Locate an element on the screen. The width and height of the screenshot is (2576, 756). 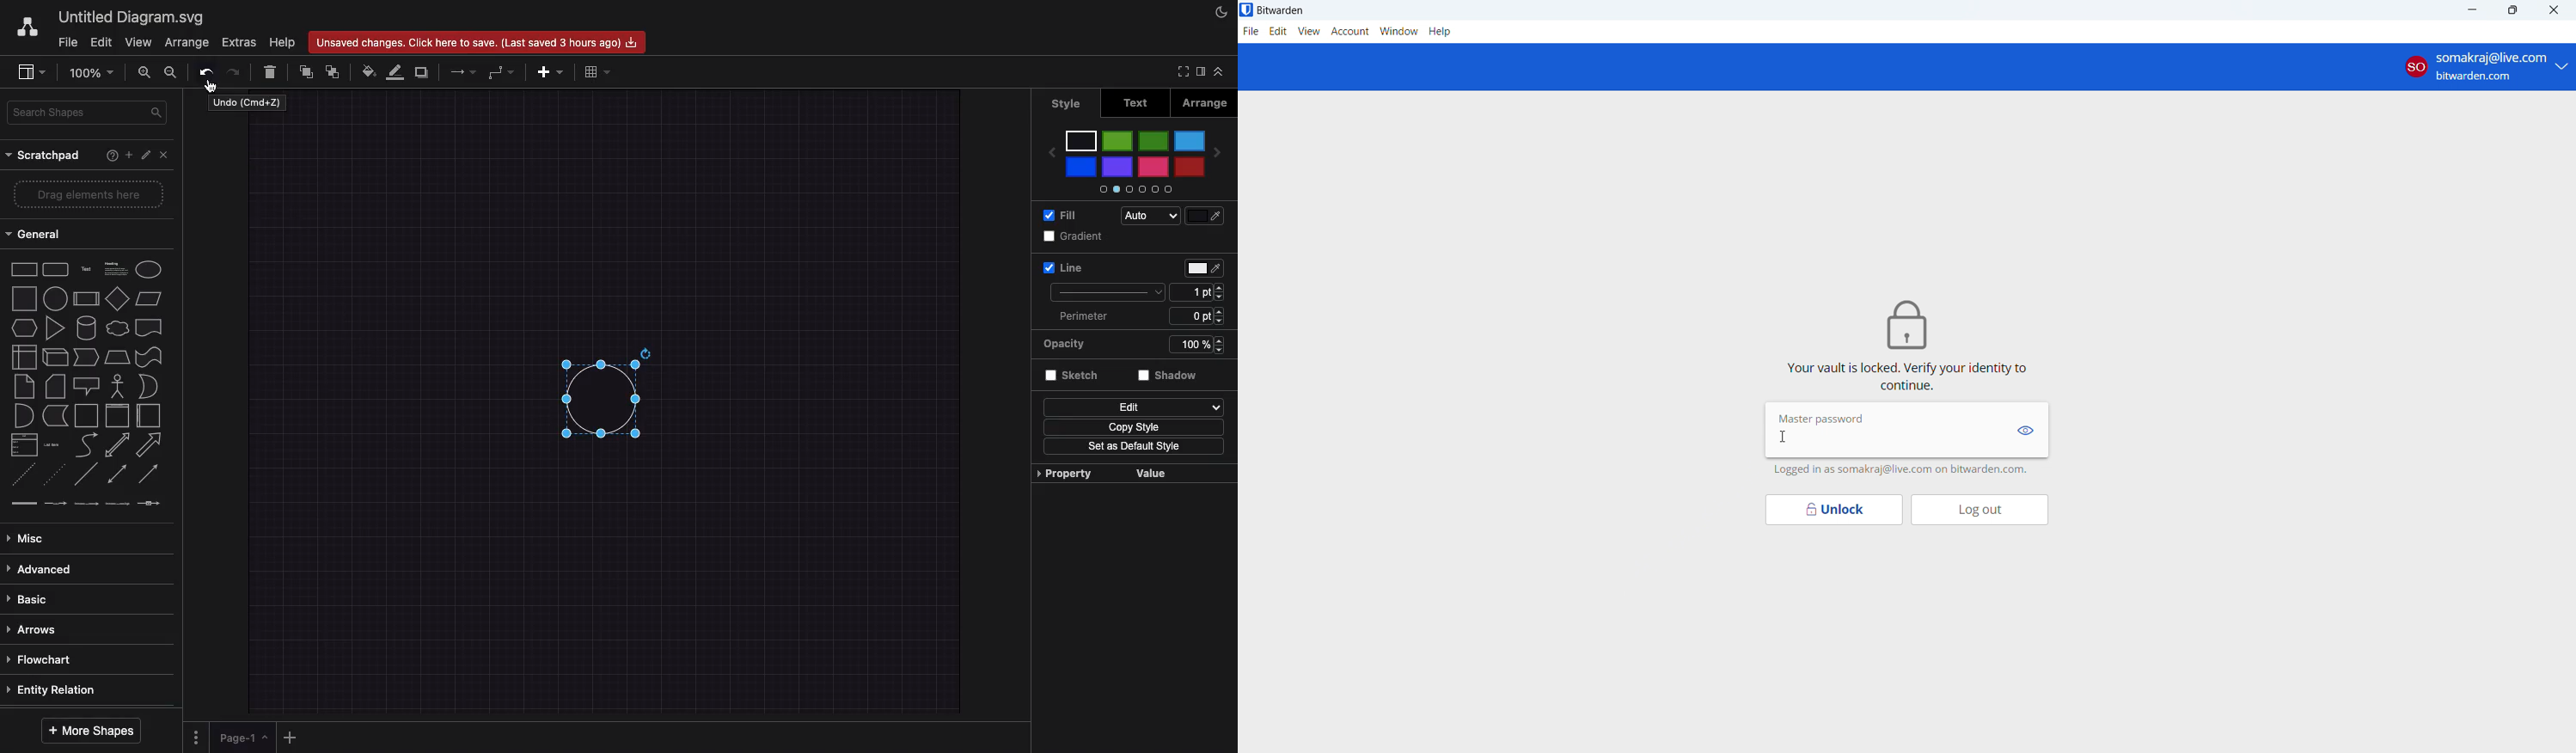
Add is located at coordinates (550, 72).